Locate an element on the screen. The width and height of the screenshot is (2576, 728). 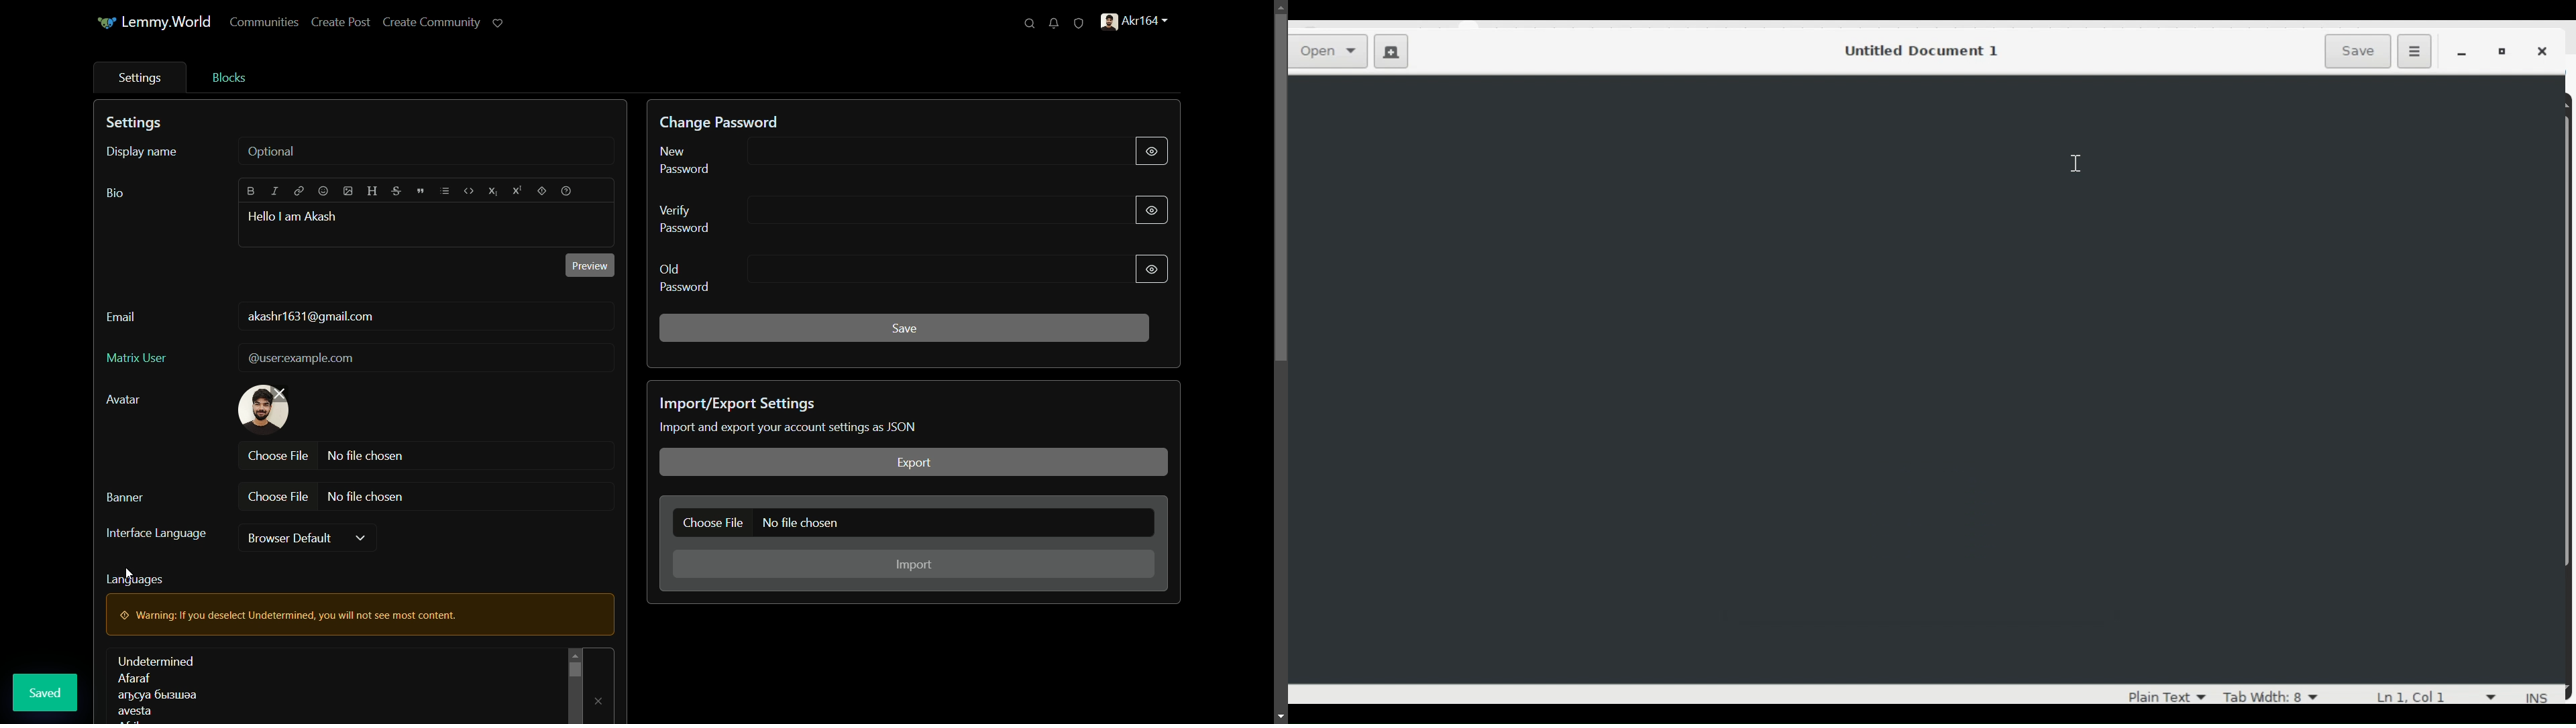
superscript is located at coordinates (518, 191).